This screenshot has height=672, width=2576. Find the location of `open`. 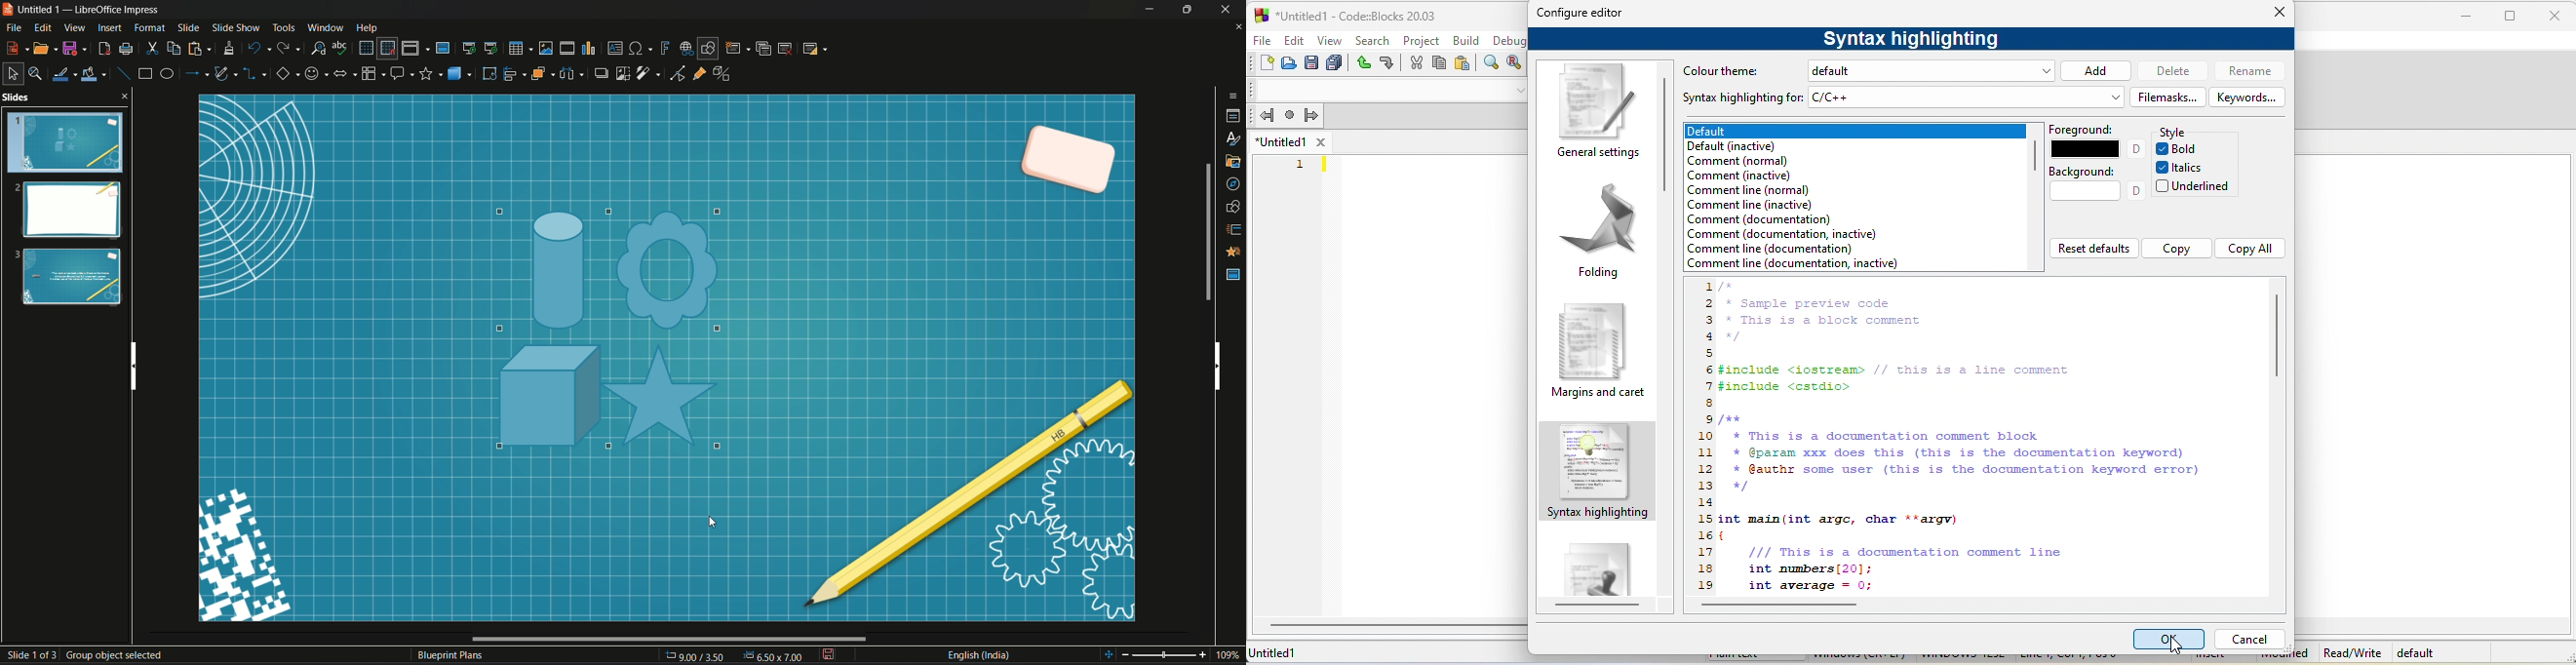

open is located at coordinates (46, 48).